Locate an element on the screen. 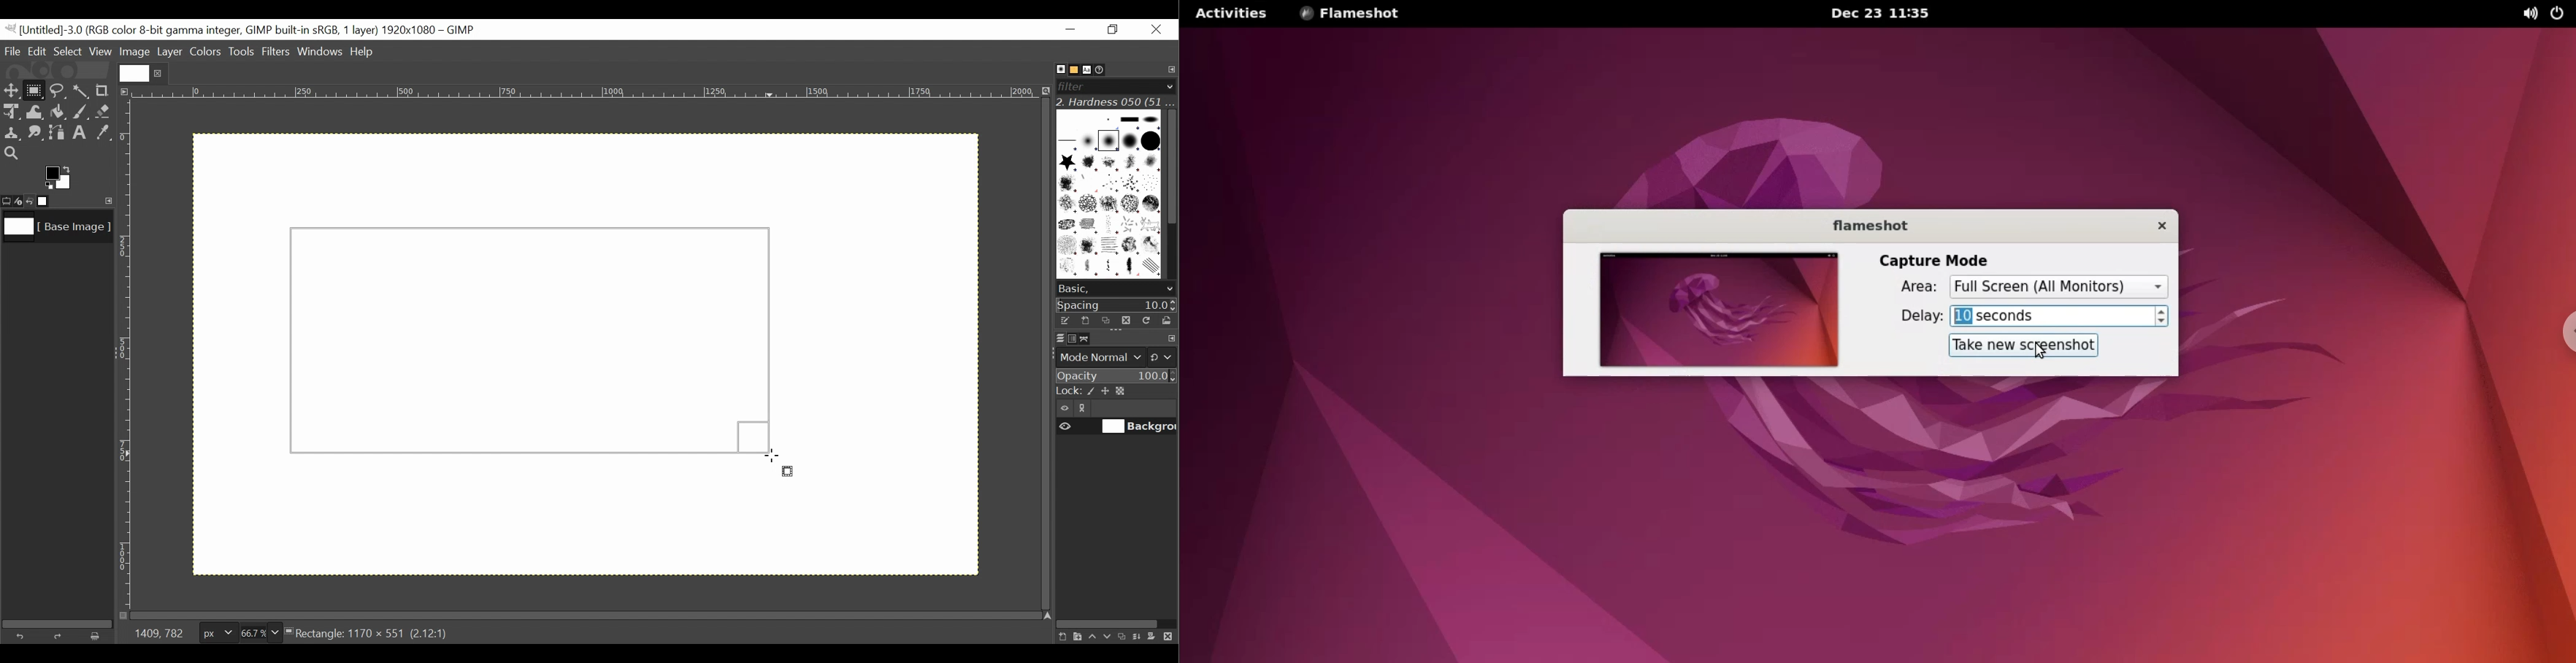 The height and width of the screenshot is (672, 2576). View is located at coordinates (101, 52).